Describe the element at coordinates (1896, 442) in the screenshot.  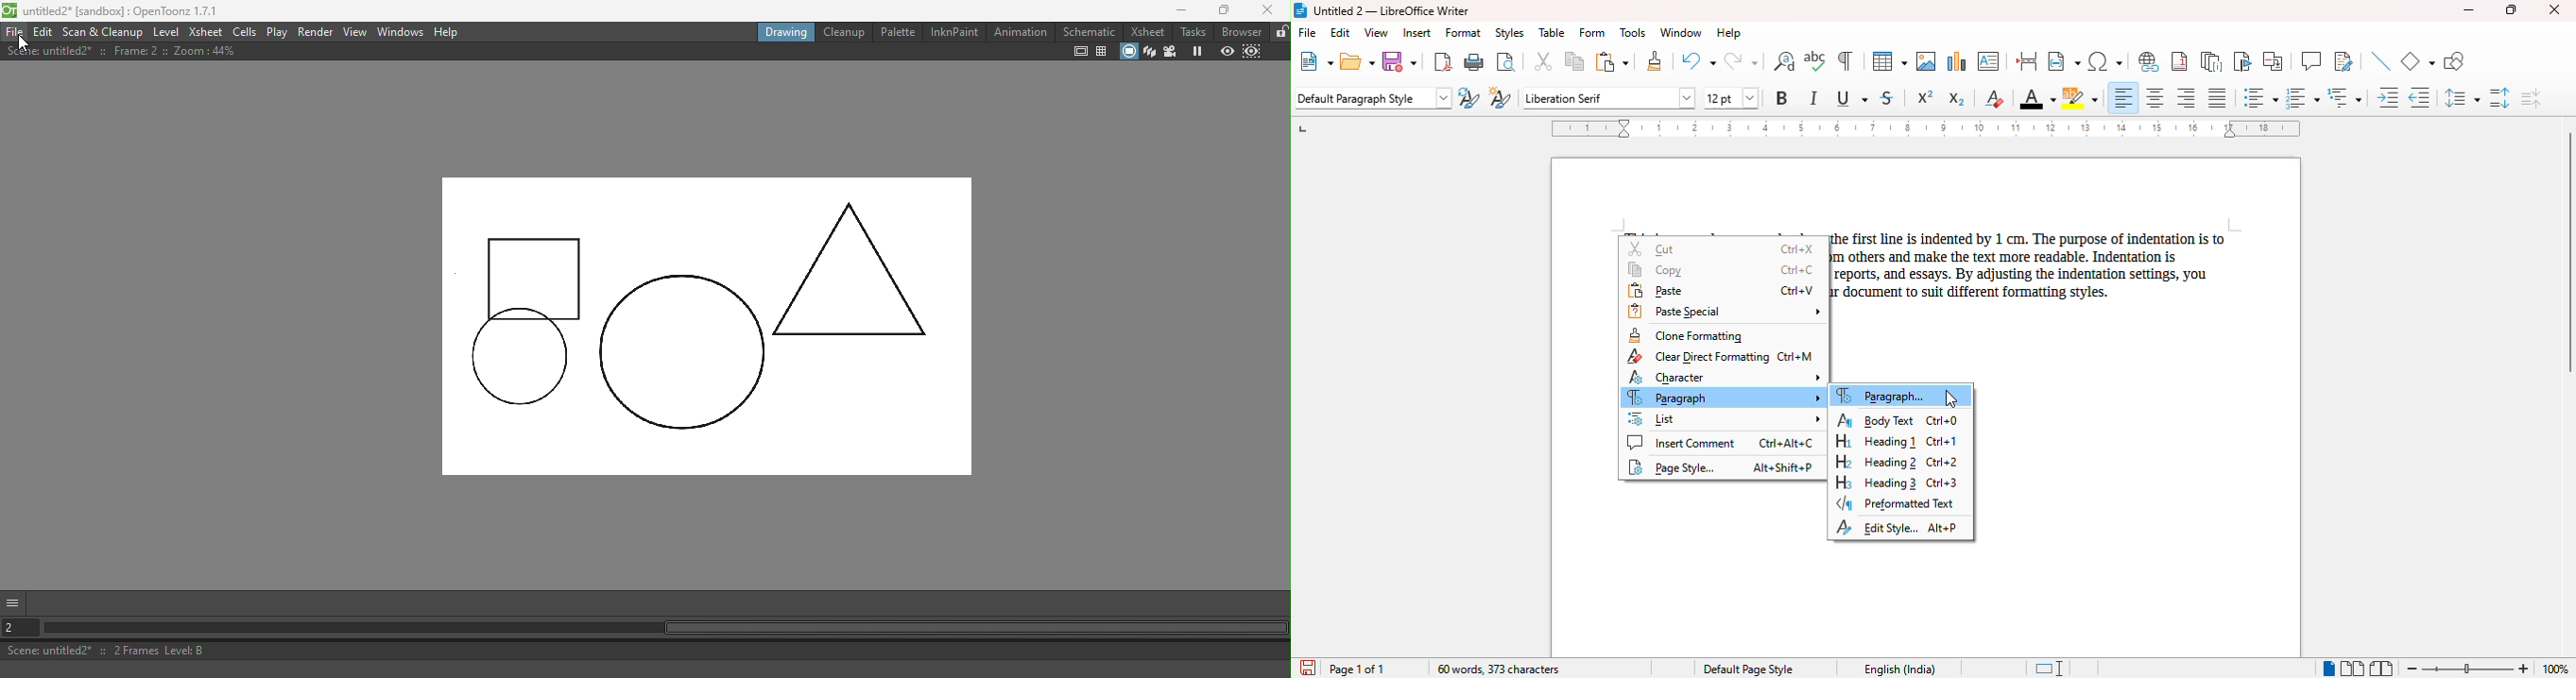
I see `heading 1` at that location.